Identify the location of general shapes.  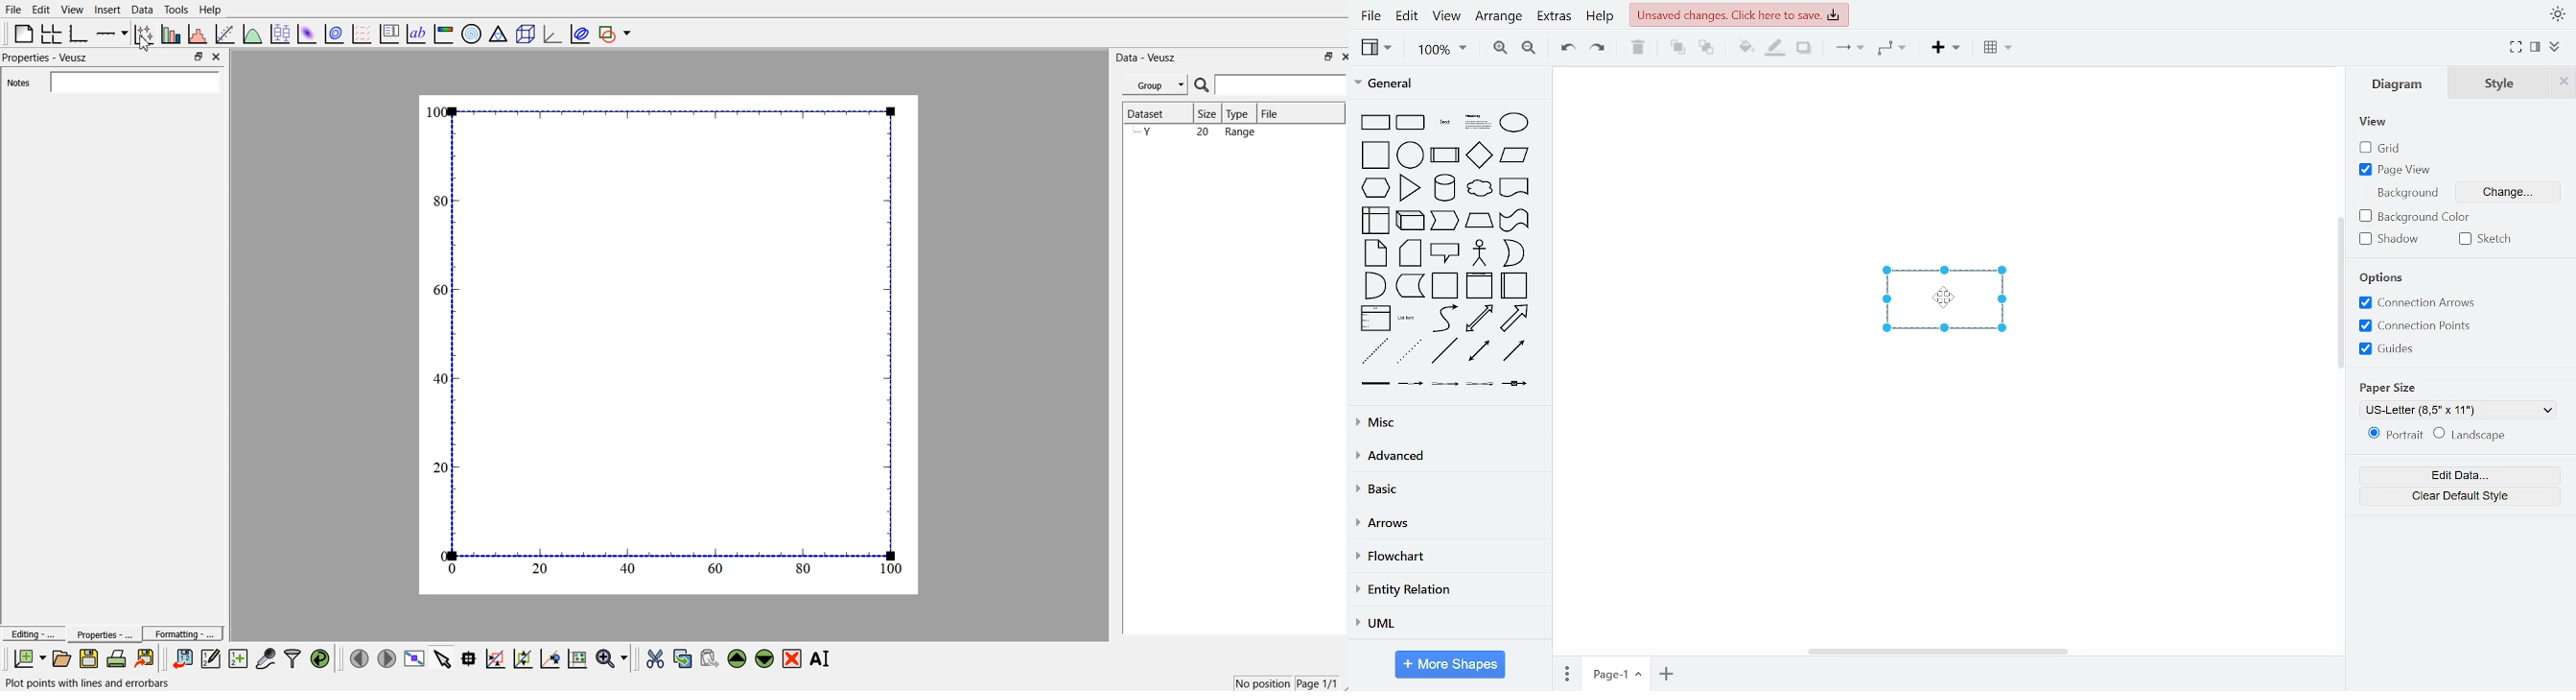
(1375, 318).